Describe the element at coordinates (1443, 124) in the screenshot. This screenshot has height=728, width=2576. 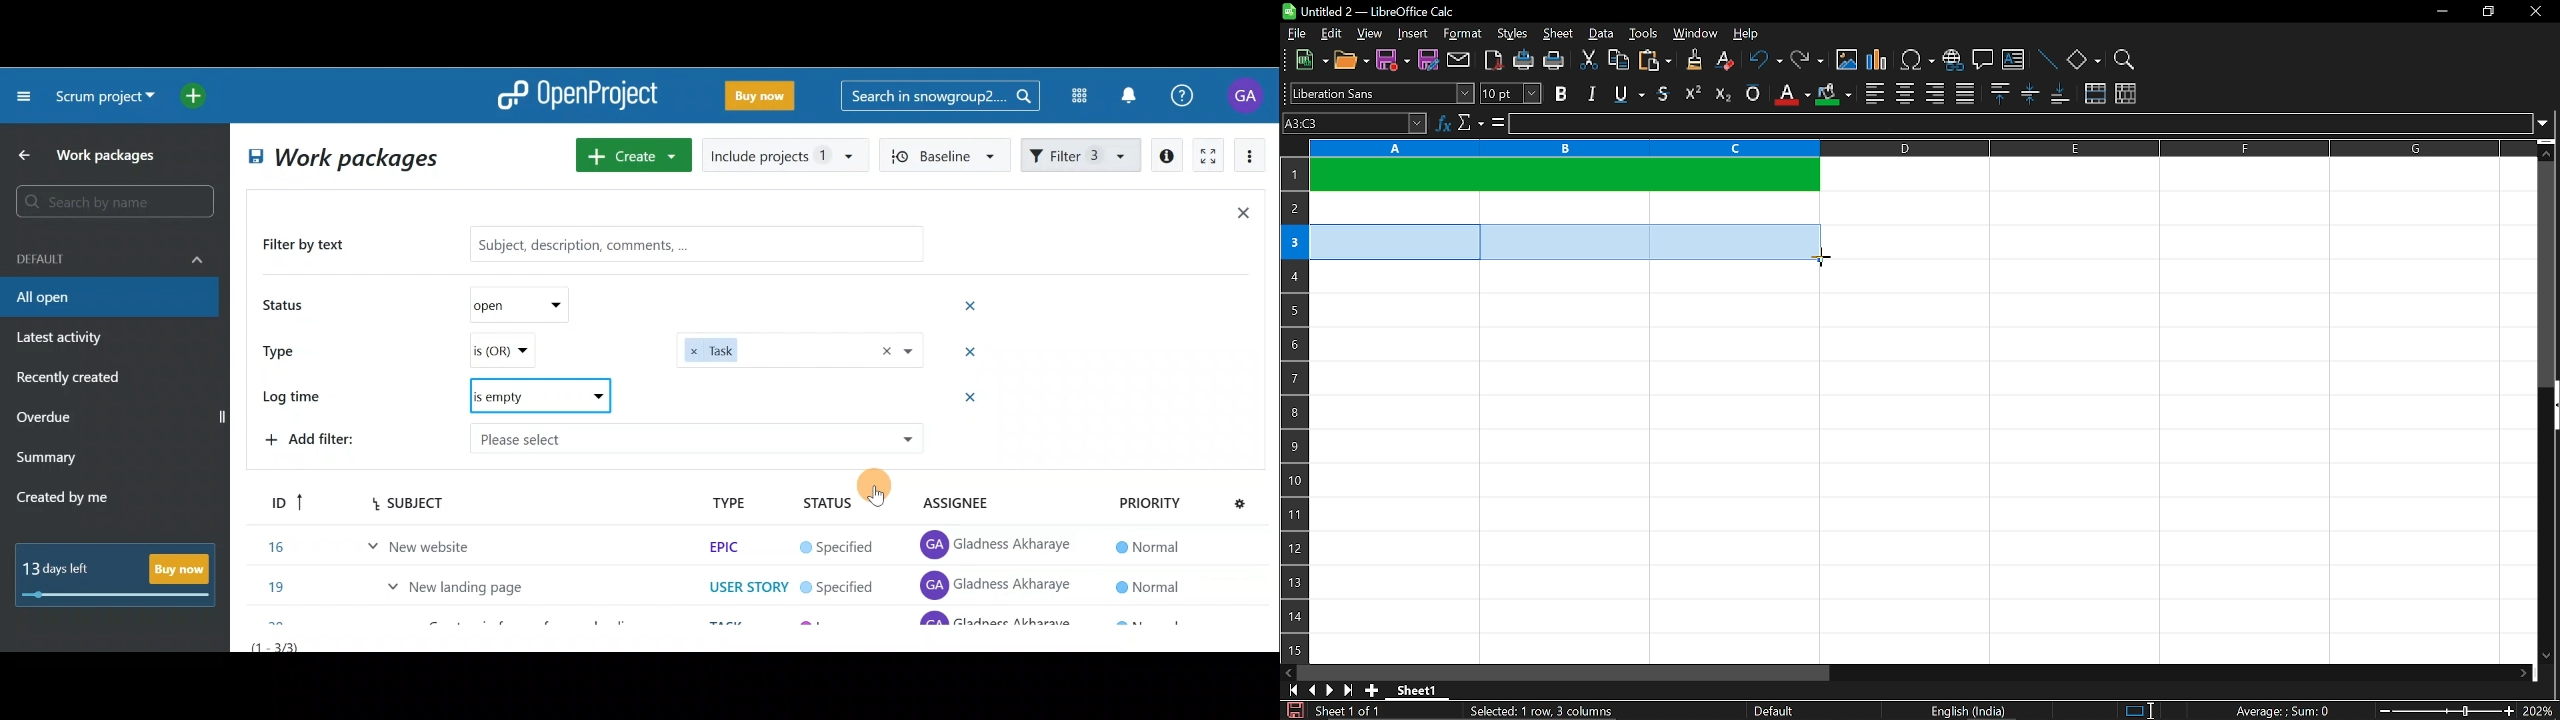
I see `function wizard` at that location.